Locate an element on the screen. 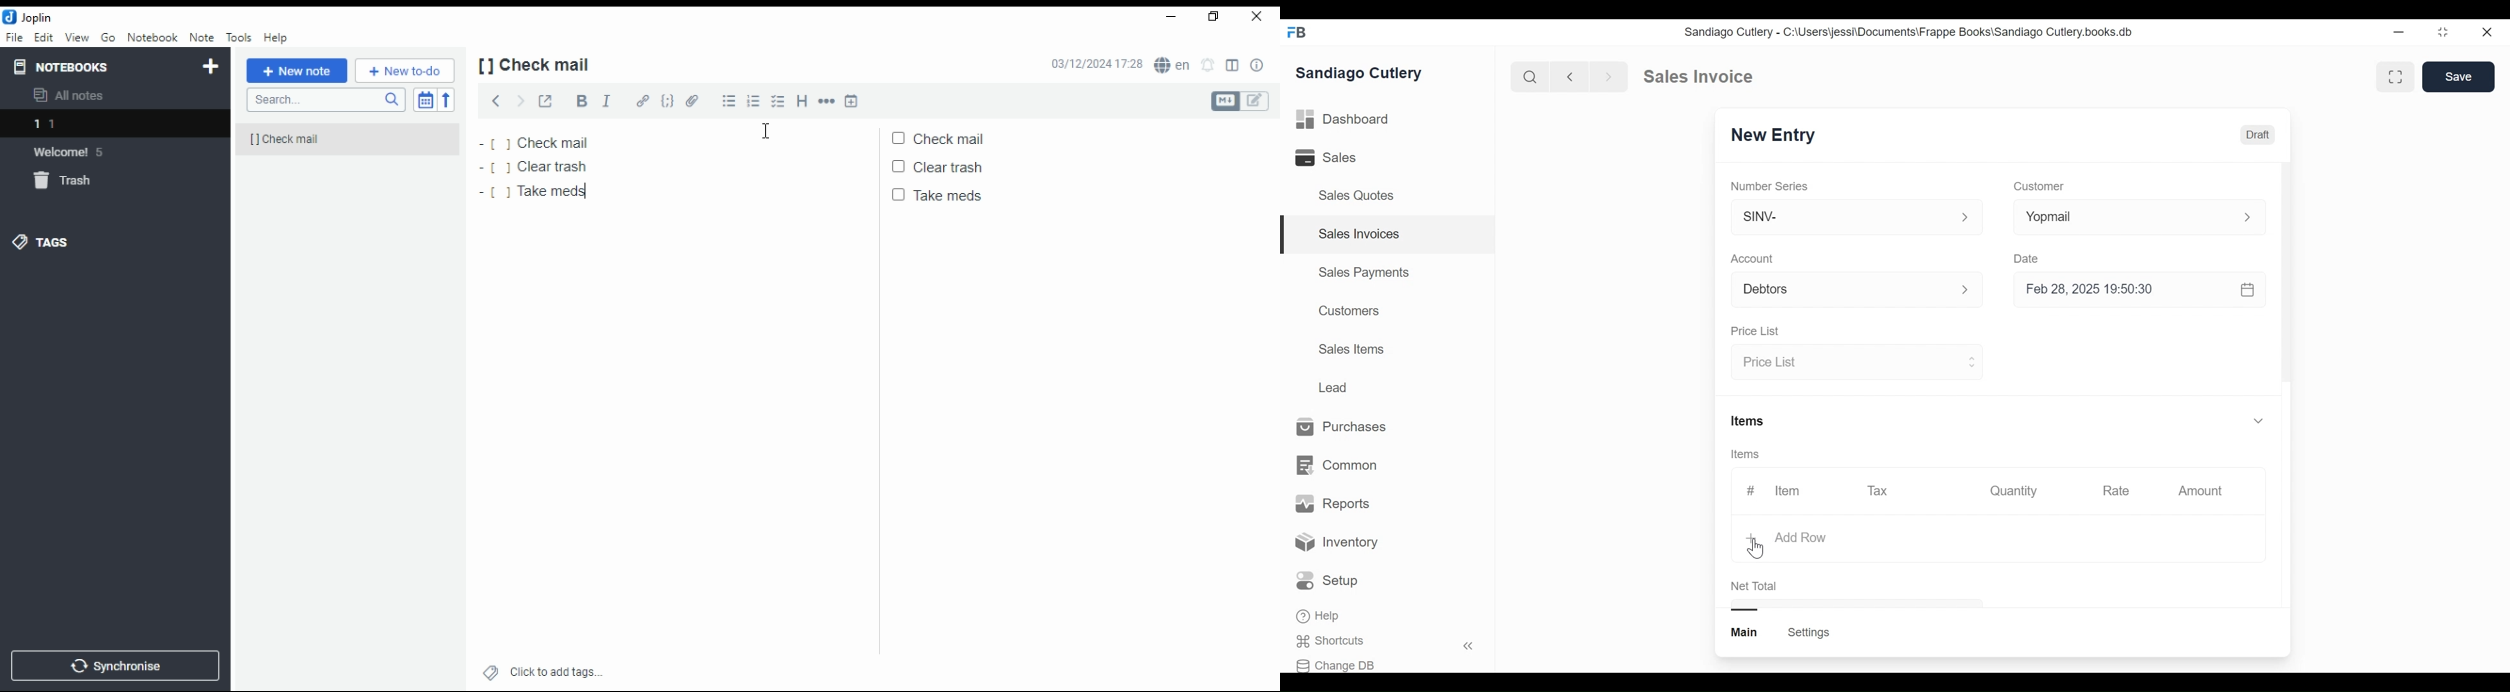  welcome is located at coordinates (76, 152).